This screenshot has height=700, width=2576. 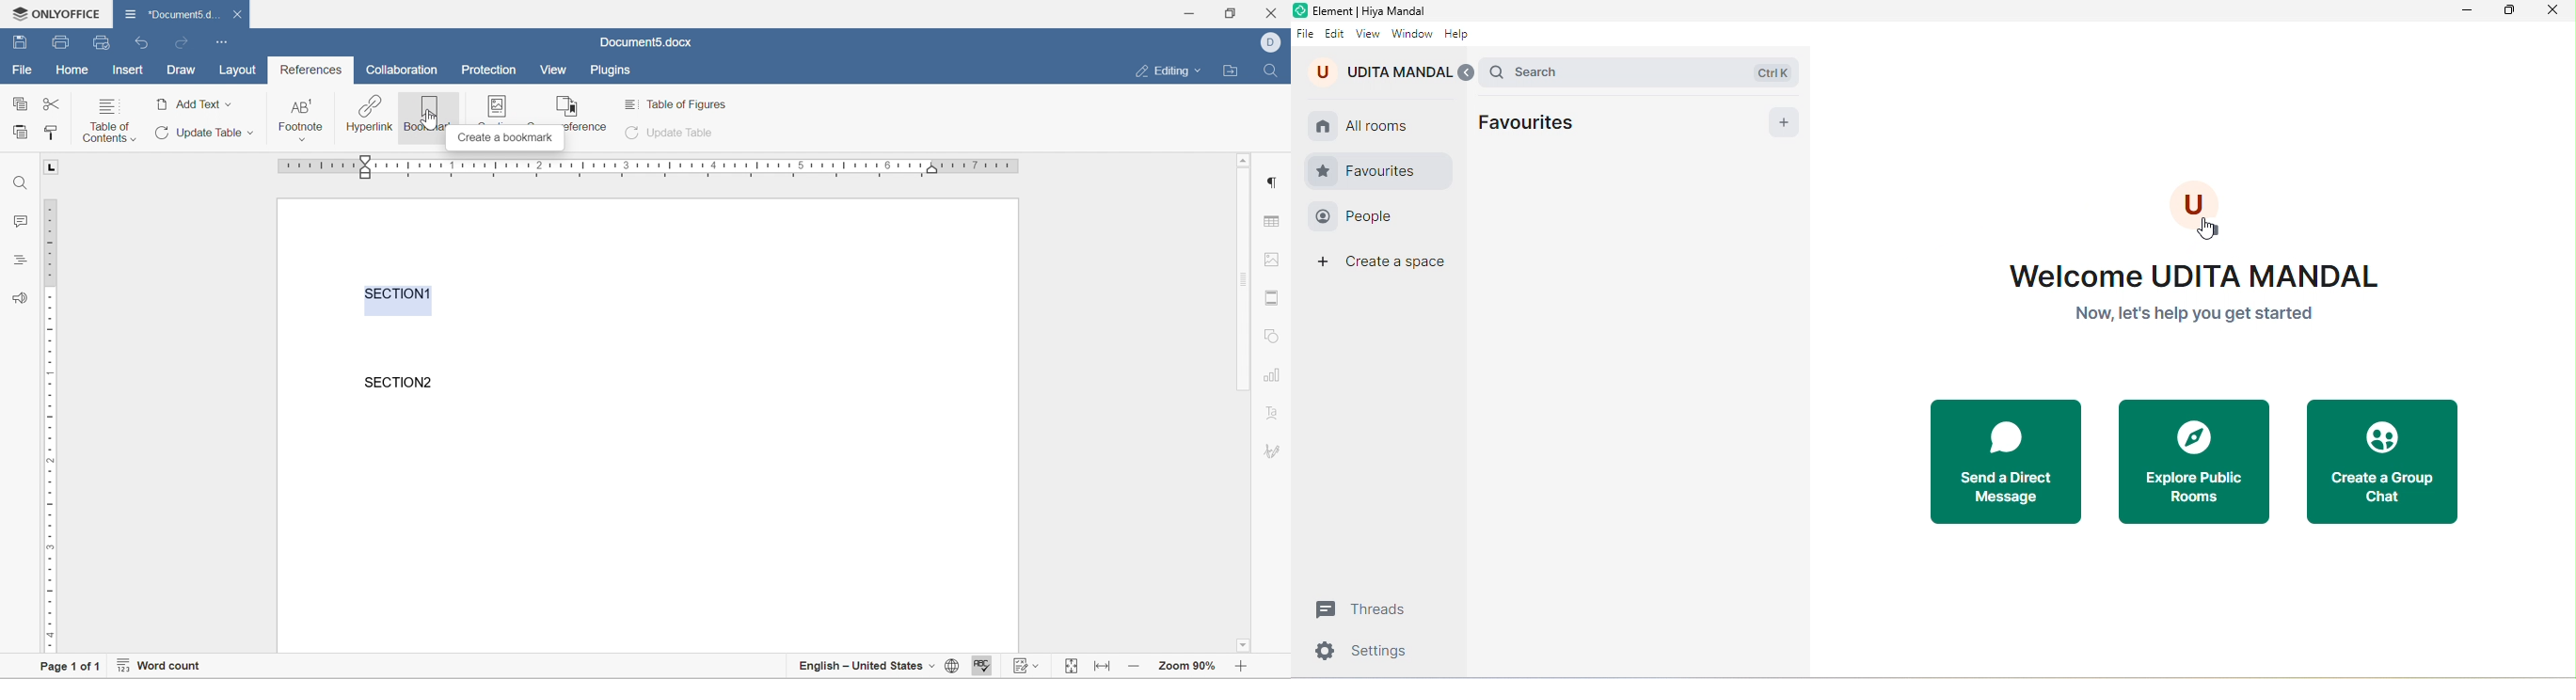 What do you see at coordinates (158, 668) in the screenshot?
I see `word count` at bounding box center [158, 668].